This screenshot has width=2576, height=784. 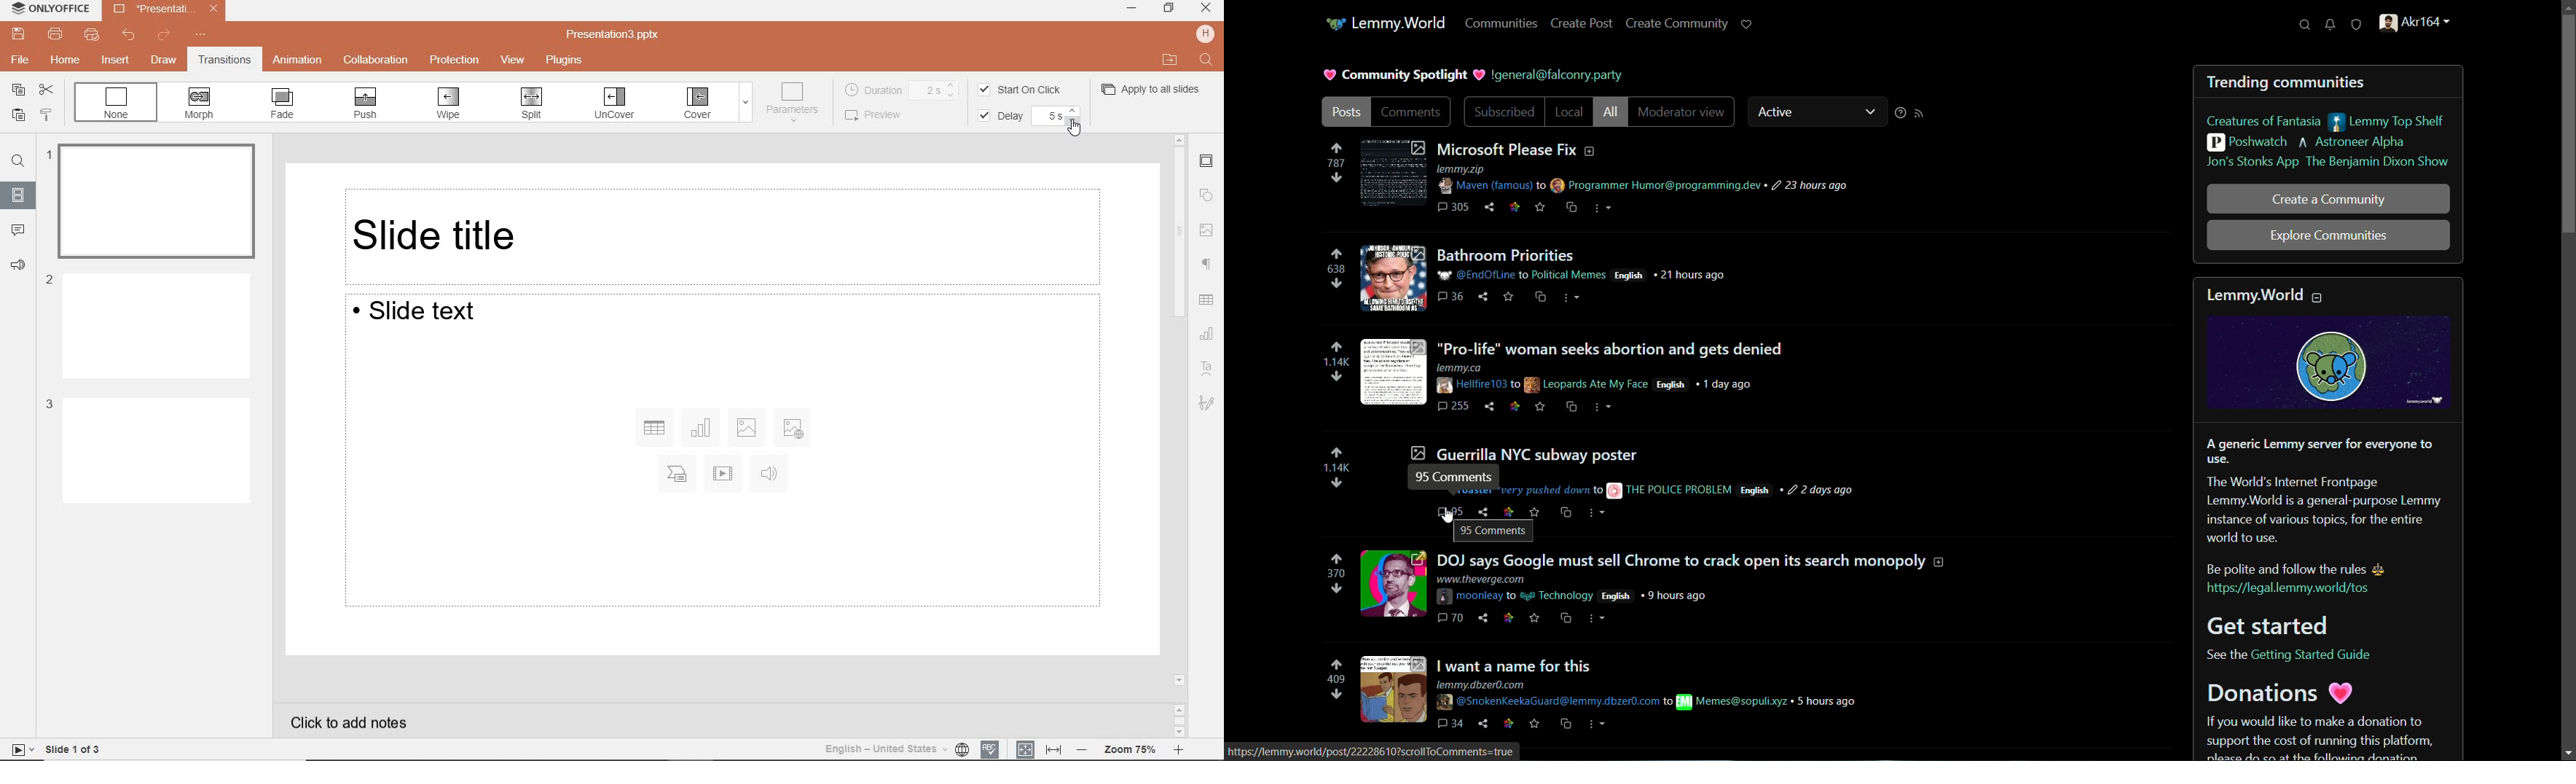 What do you see at coordinates (568, 61) in the screenshot?
I see `plugins` at bounding box center [568, 61].